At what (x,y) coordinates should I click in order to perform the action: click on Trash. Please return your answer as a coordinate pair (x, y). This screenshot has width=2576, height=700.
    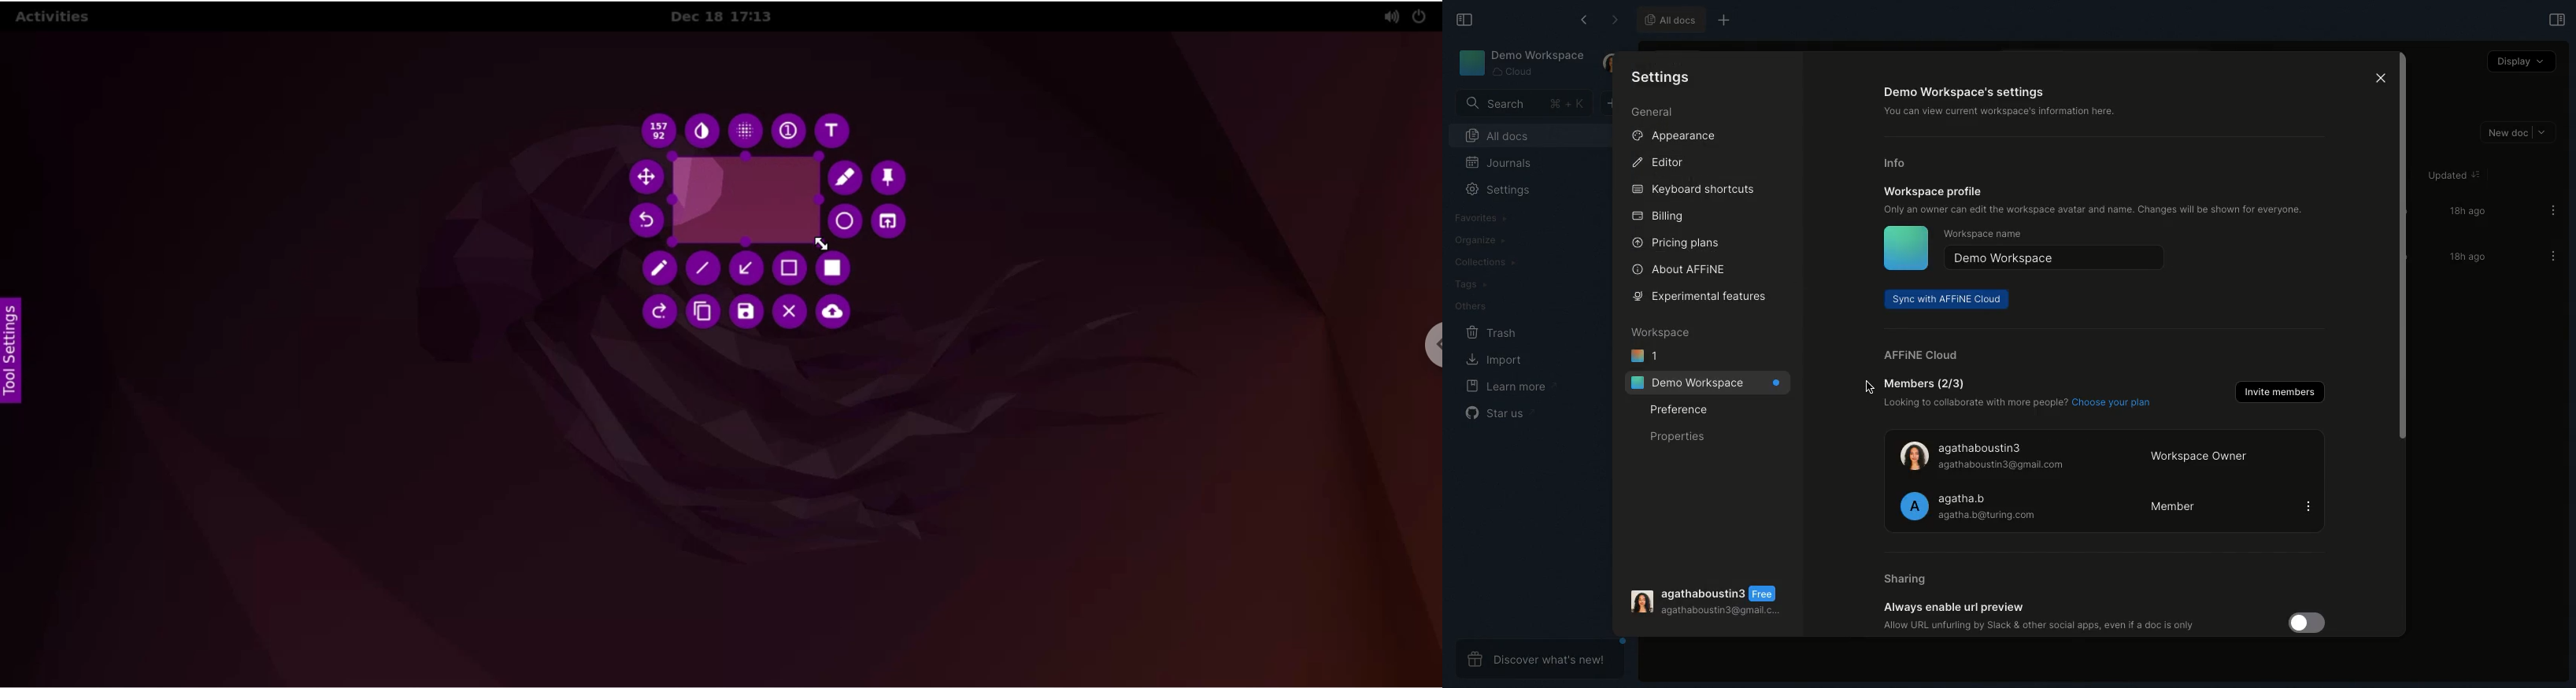
    Looking at the image, I should click on (1491, 333).